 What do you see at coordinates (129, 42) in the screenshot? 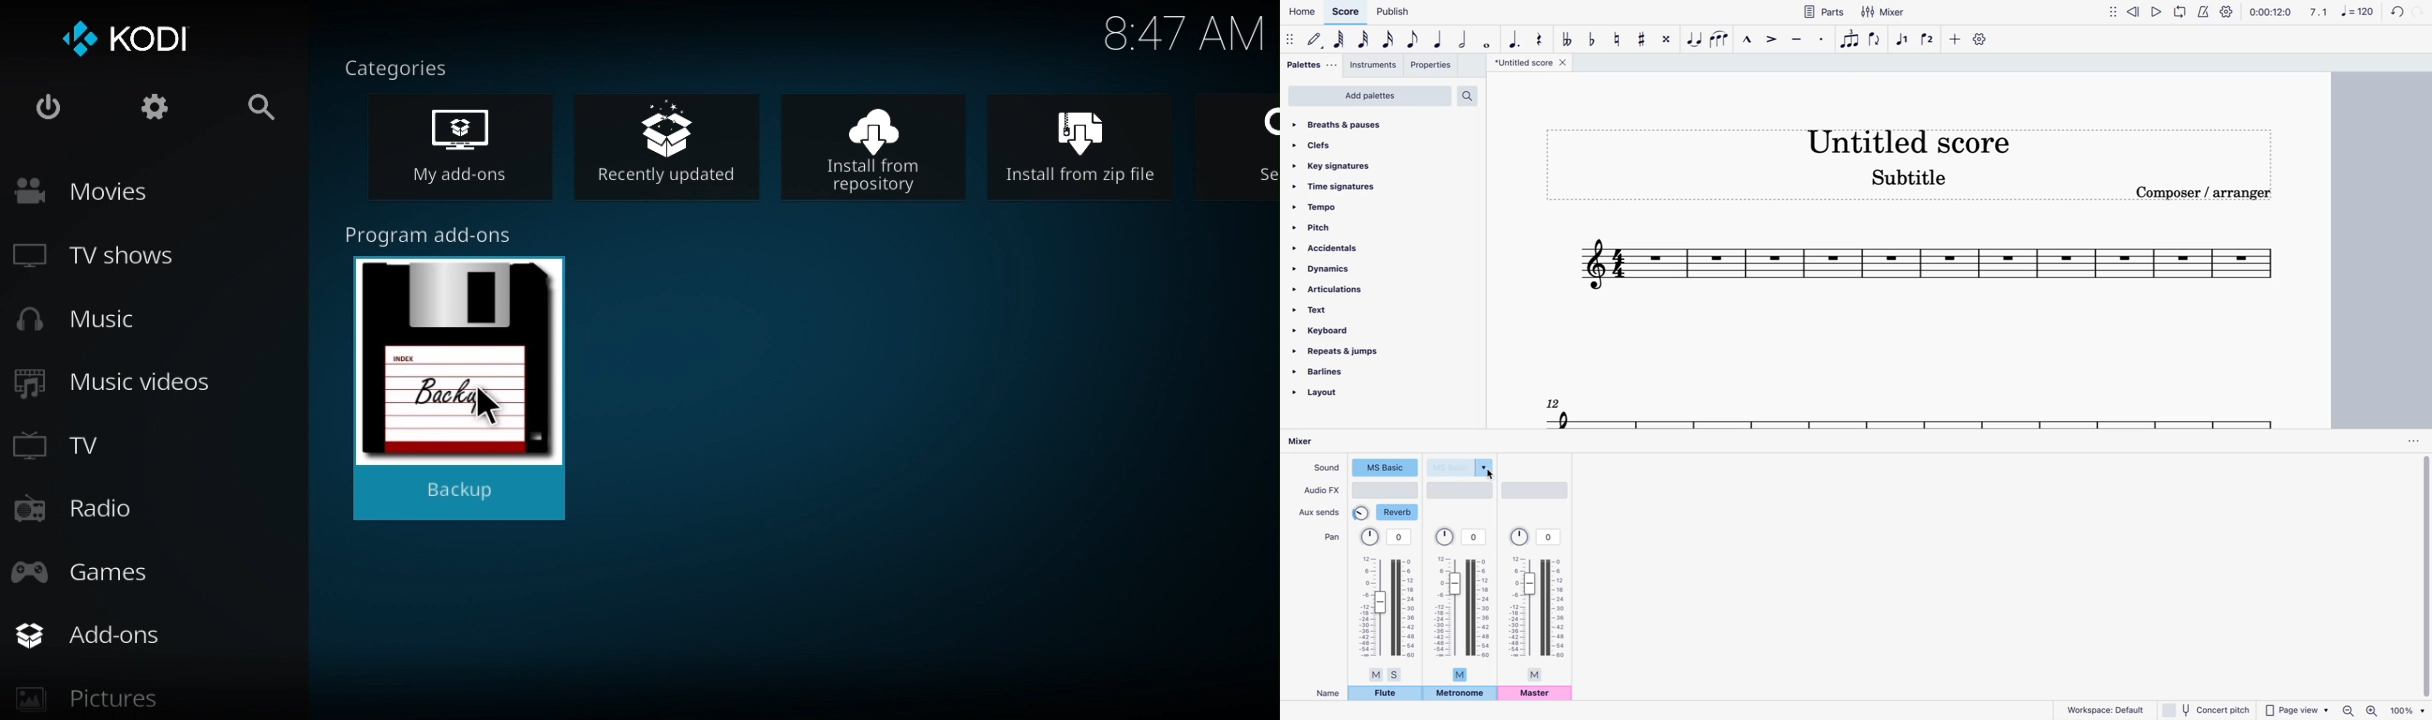
I see `Kodi logo` at bounding box center [129, 42].